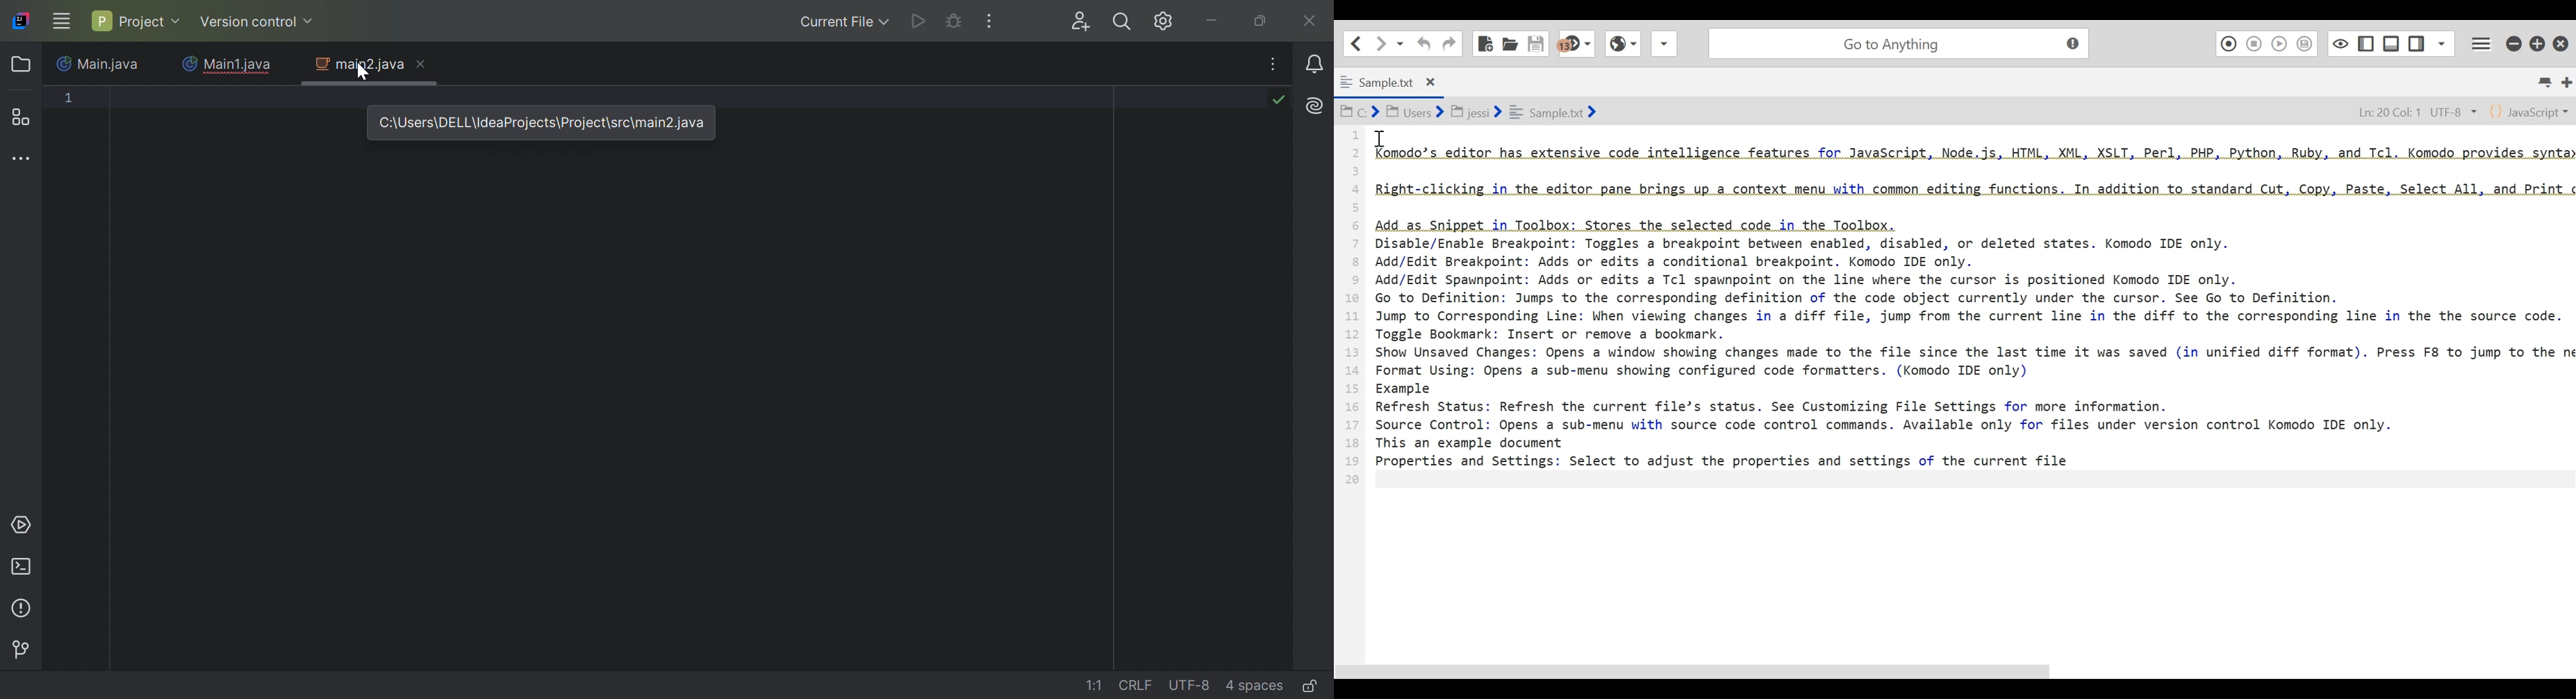 The height and width of the screenshot is (700, 2576). What do you see at coordinates (2484, 42) in the screenshot?
I see `Application menu` at bounding box center [2484, 42].